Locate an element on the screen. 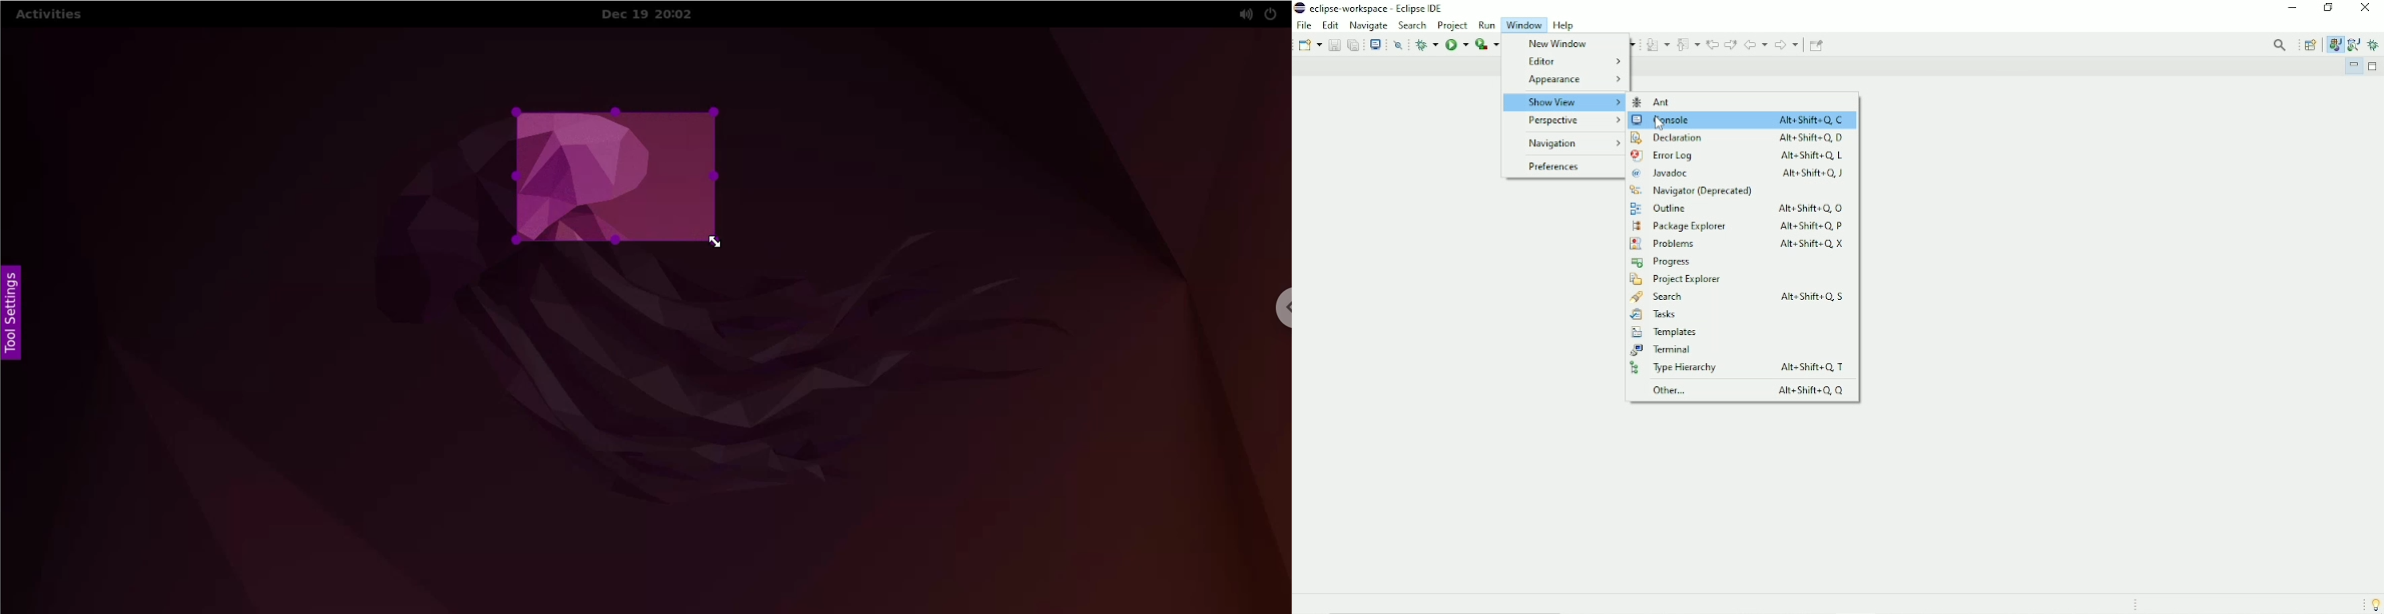  Java Browsing is located at coordinates (2353, 45).